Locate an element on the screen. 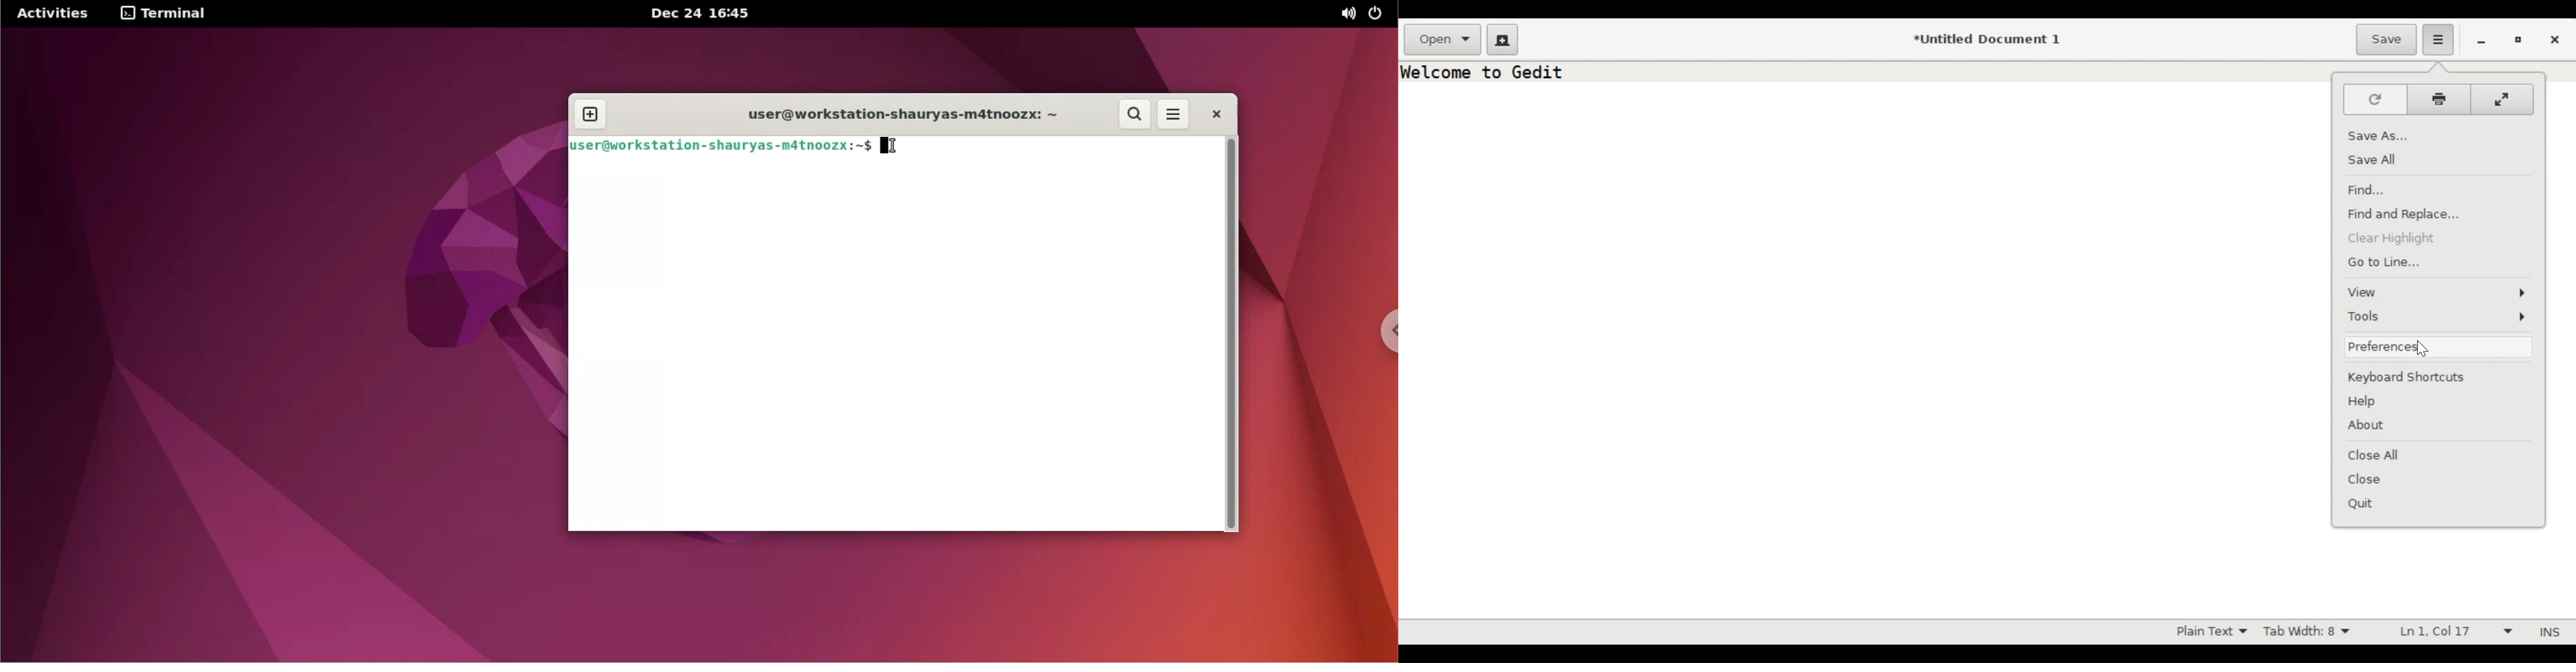 The width and height of the screenshot is (2576, 672). Save is located at coordinates (2388, 41).